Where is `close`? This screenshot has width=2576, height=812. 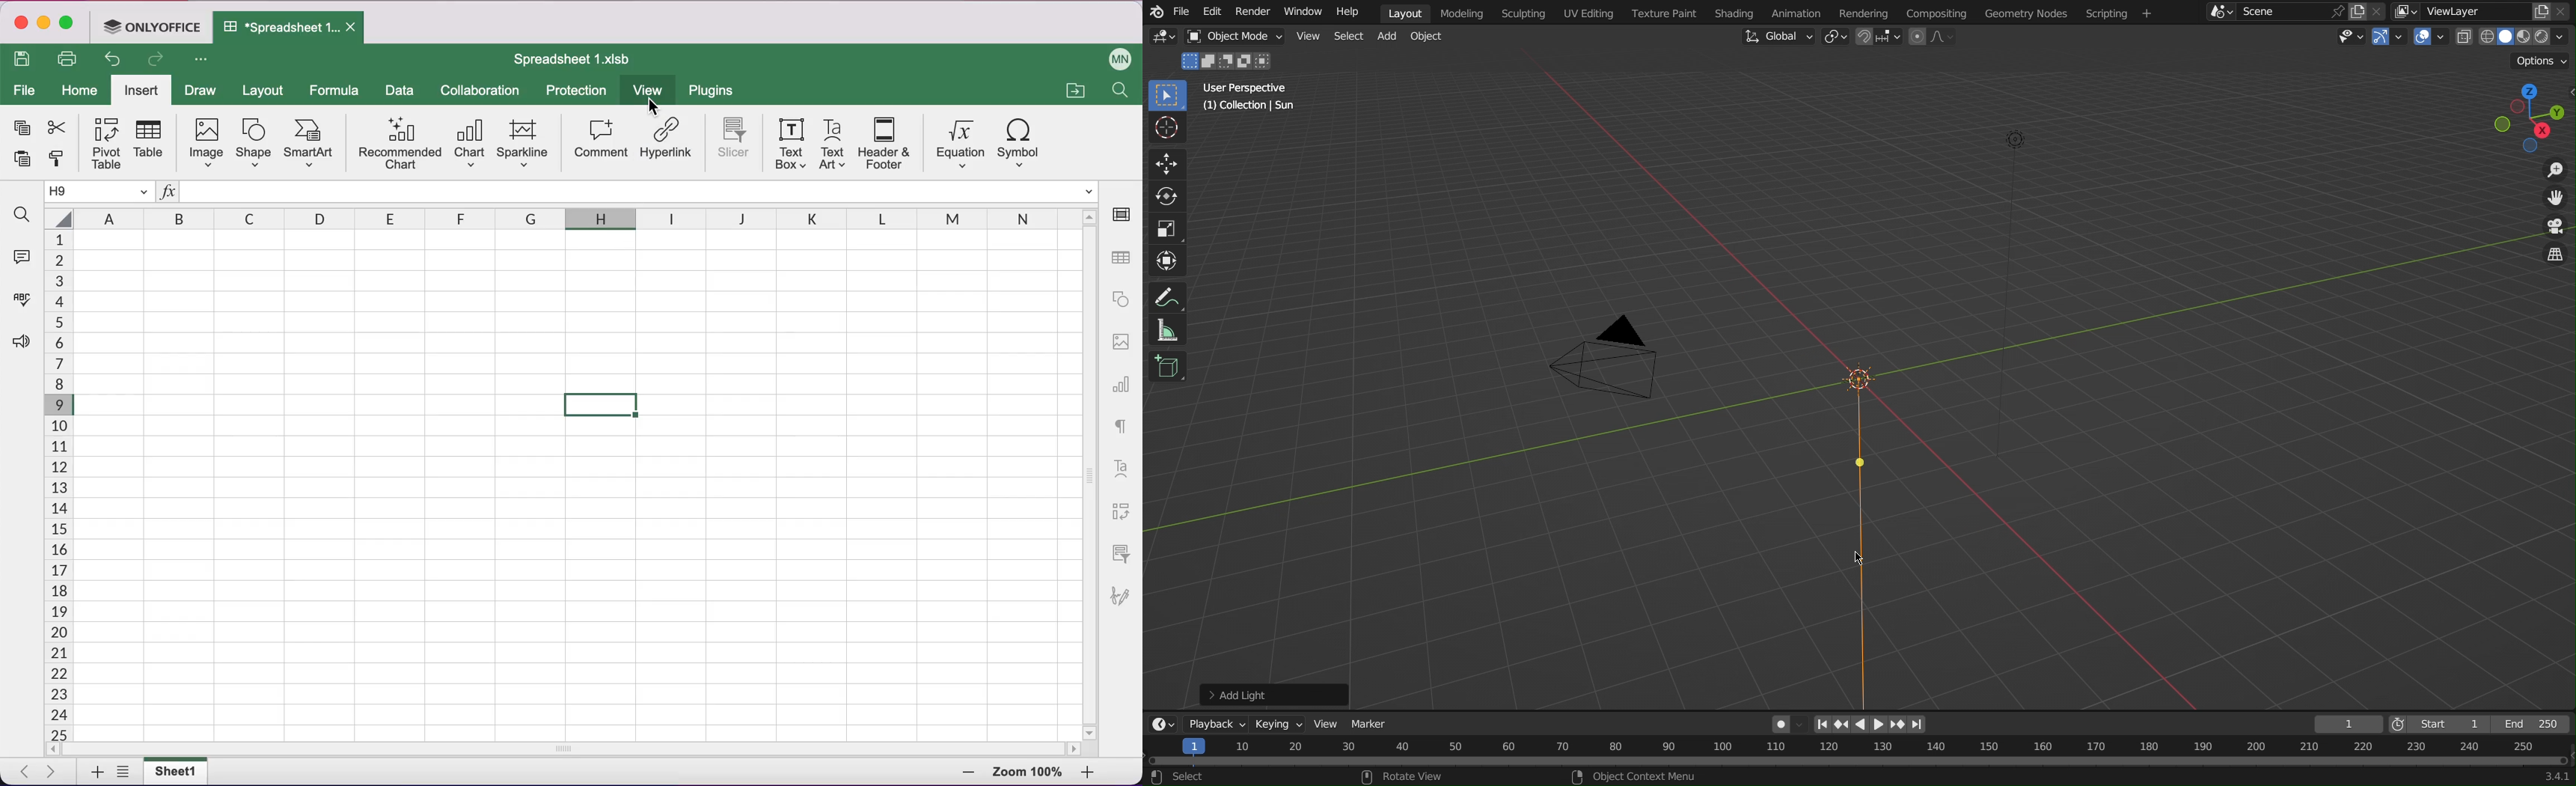 close is located at coordinates (2565, 11).